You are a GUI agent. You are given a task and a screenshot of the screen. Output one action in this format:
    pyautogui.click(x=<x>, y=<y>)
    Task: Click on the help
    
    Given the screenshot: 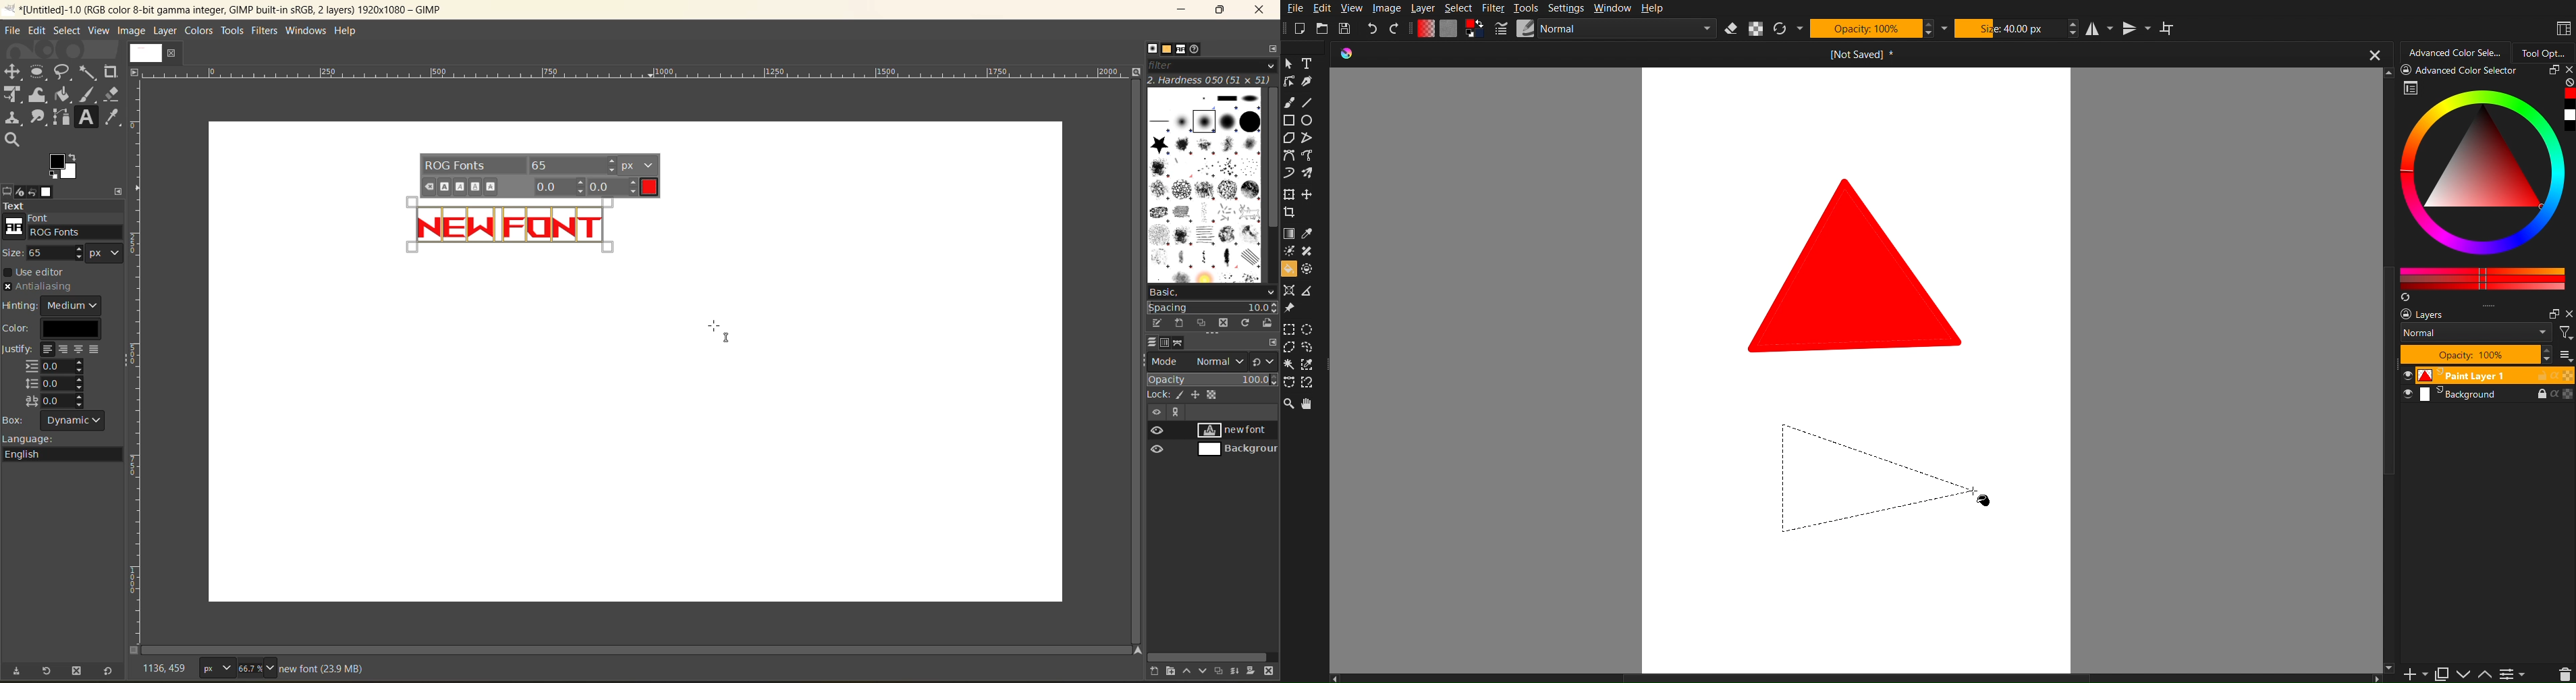 What is the action you would take?
    pyautogui.click(x=352, y=33)
    